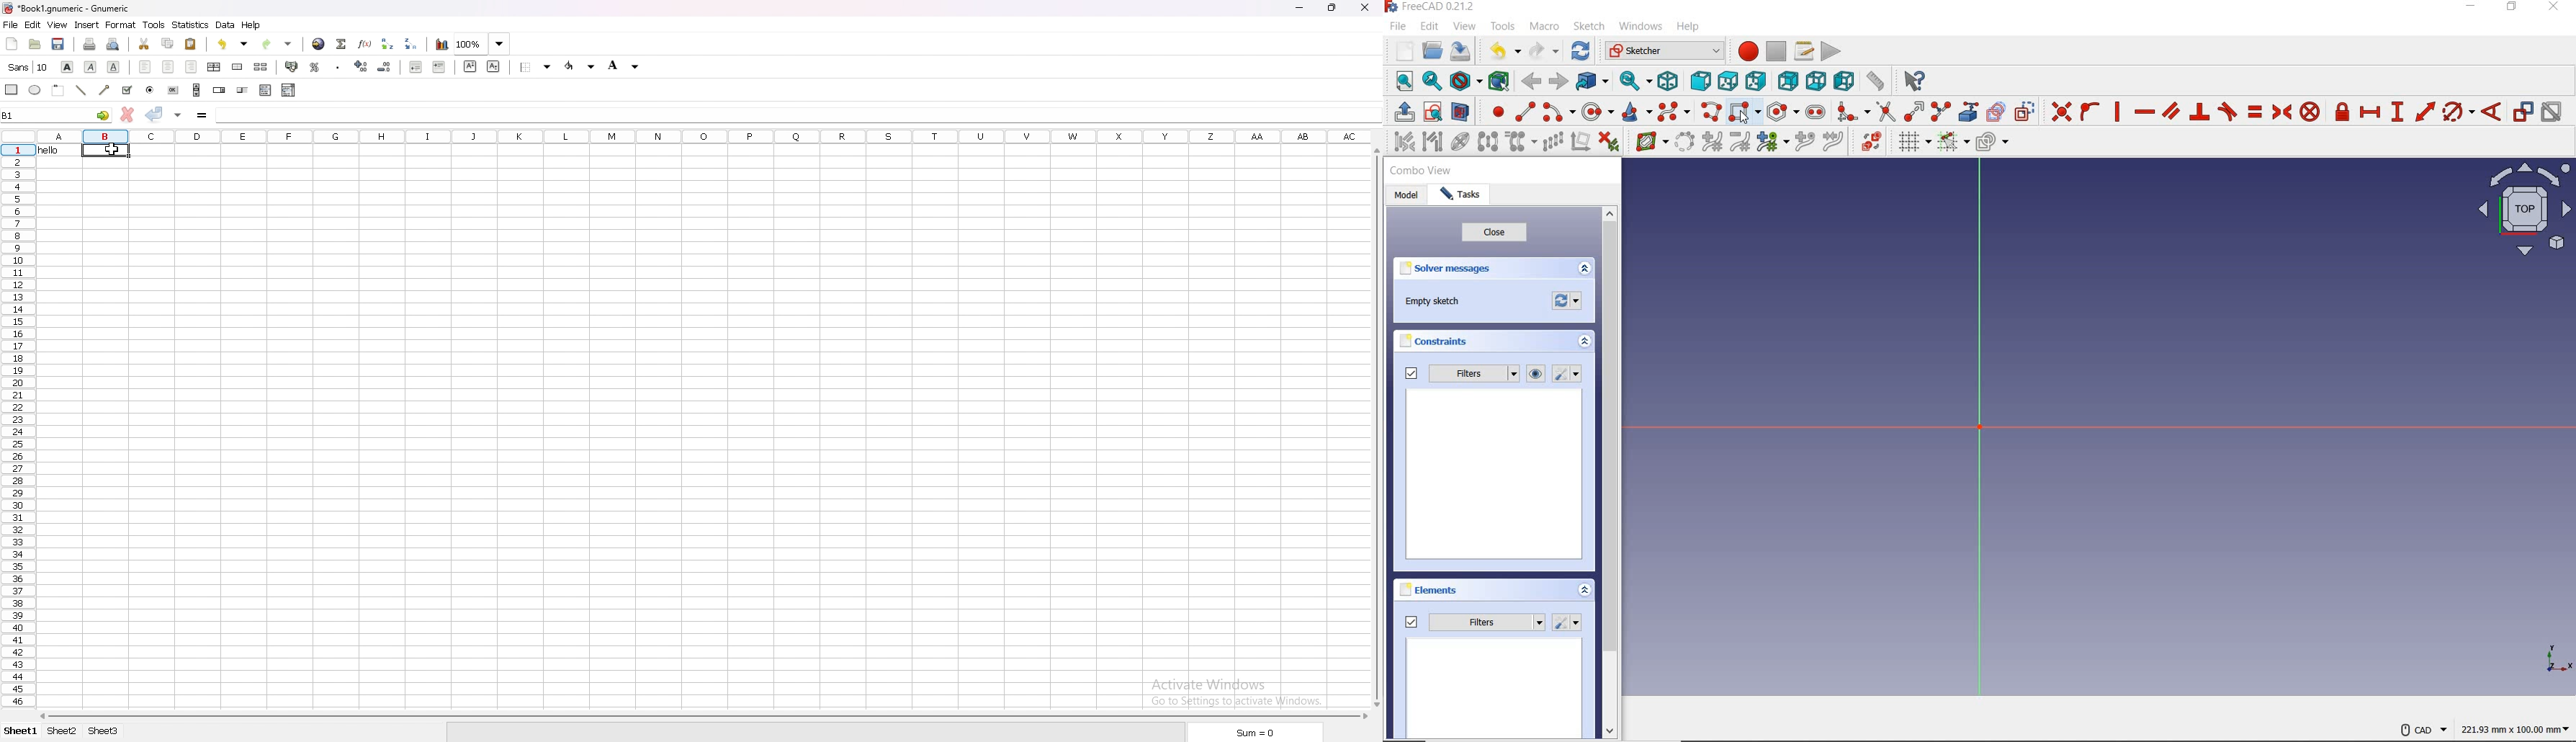  What do you see at coordinates (196, 89) in the screenshot?
I see `create scroll bar` at bounding box center [196, 89].